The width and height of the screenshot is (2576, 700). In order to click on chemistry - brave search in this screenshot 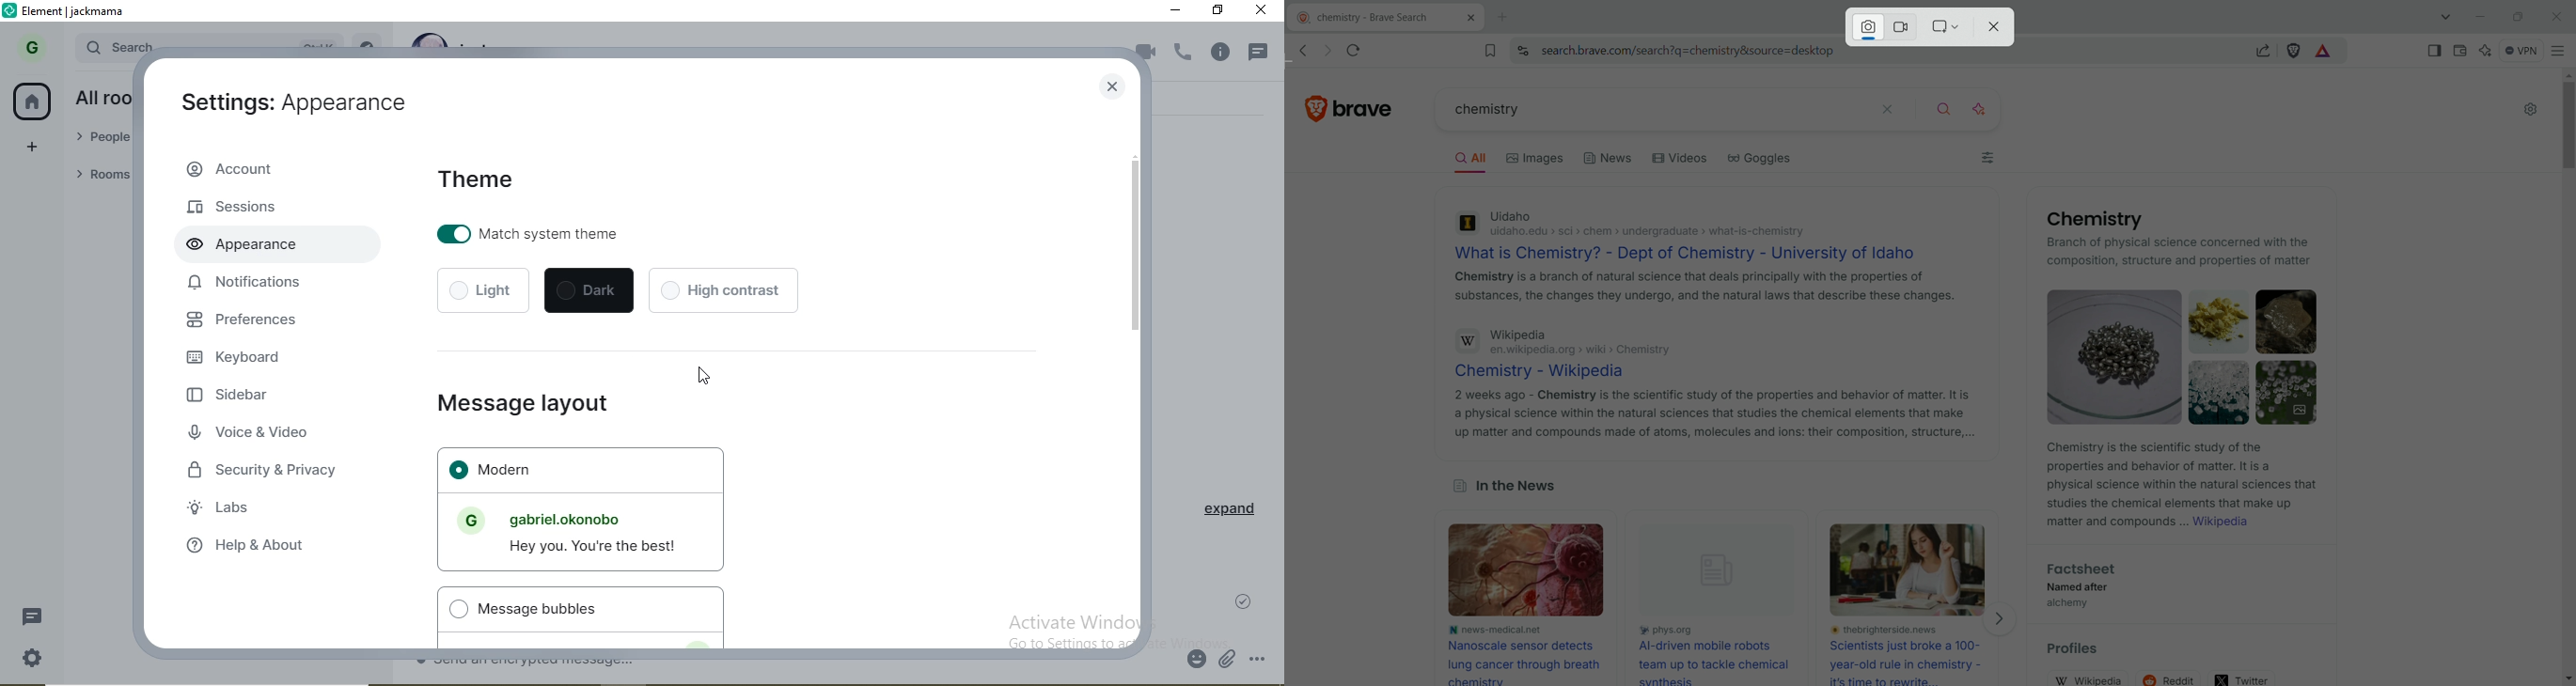, I will do `click(1360, 19)`.